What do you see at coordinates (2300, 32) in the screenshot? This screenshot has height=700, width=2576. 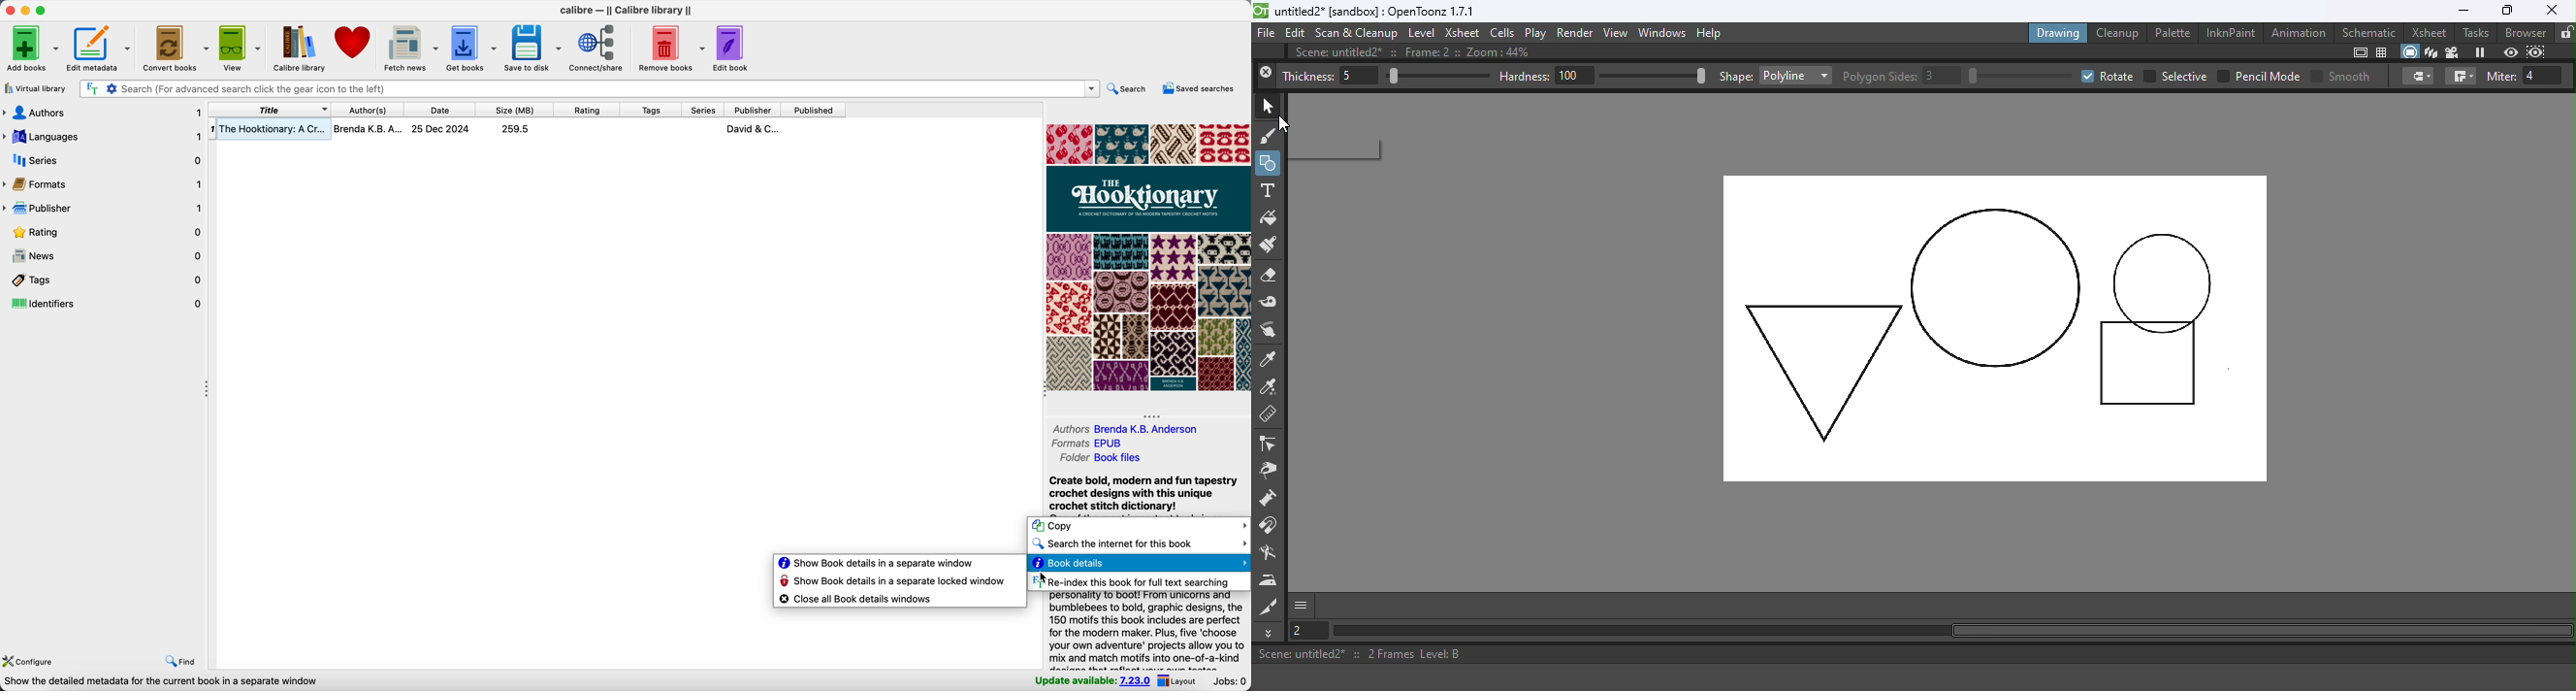 I see `Animation` at bounding box center [2300, 32].